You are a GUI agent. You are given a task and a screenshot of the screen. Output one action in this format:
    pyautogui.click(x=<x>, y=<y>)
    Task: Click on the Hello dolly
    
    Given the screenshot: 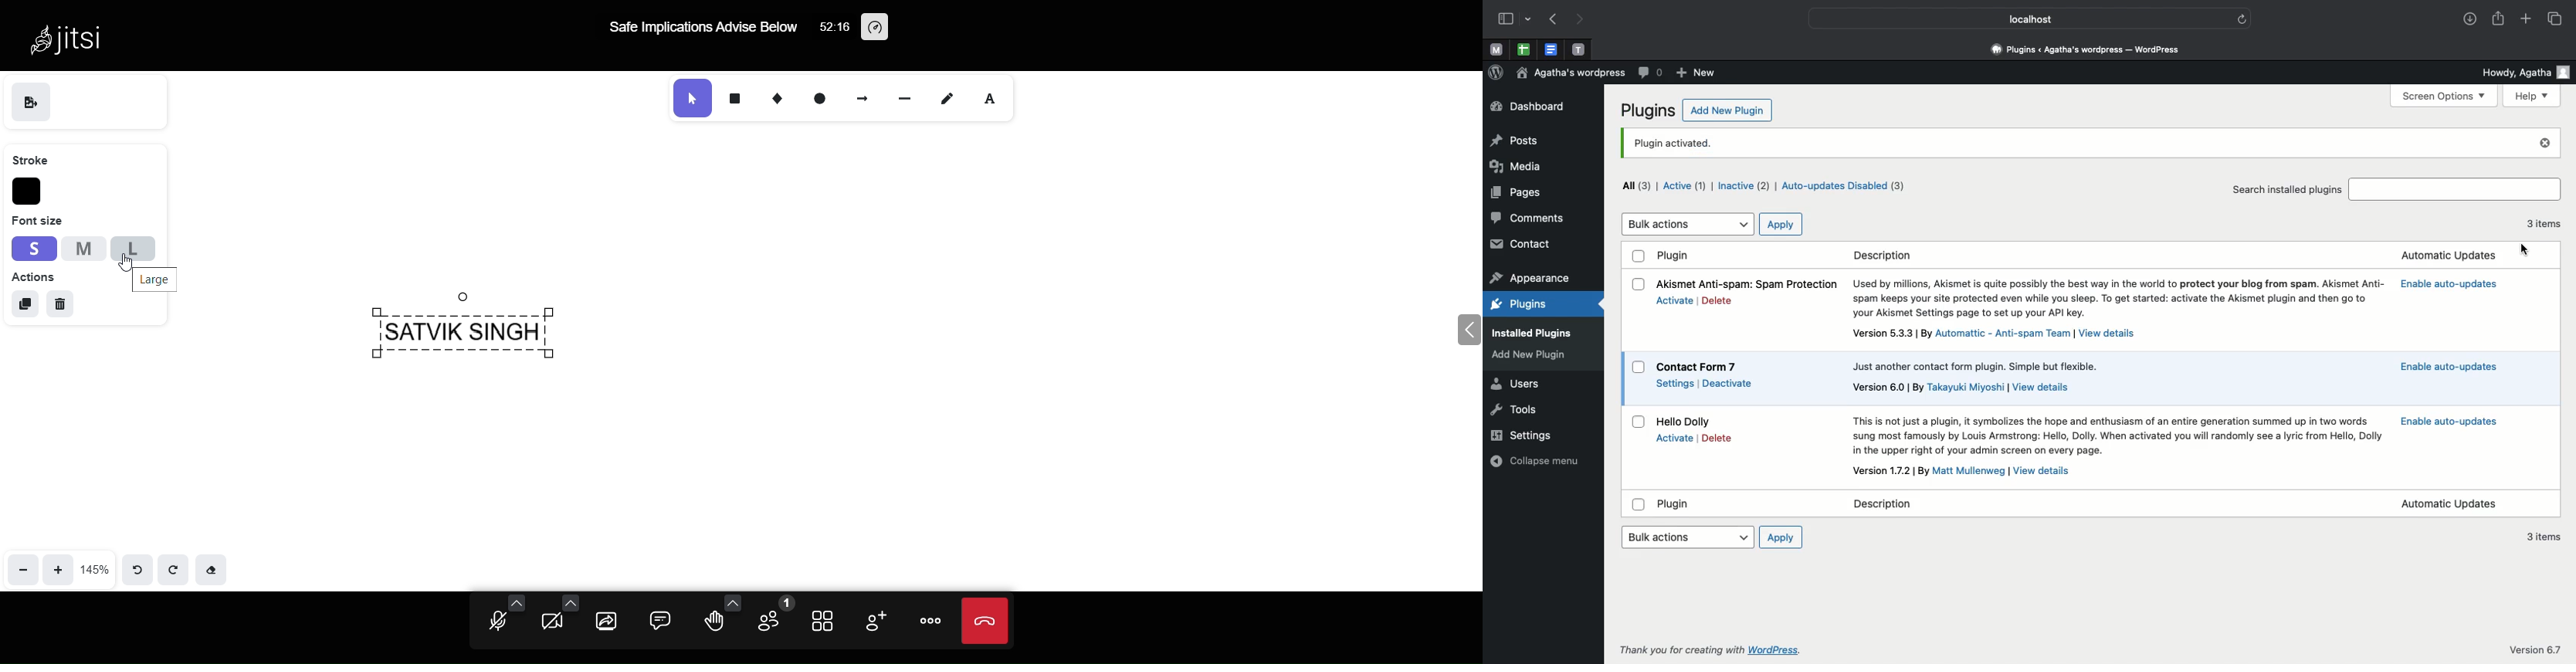 What is the action you would take?
    pyautogui.click(x=1687, y=421)
    